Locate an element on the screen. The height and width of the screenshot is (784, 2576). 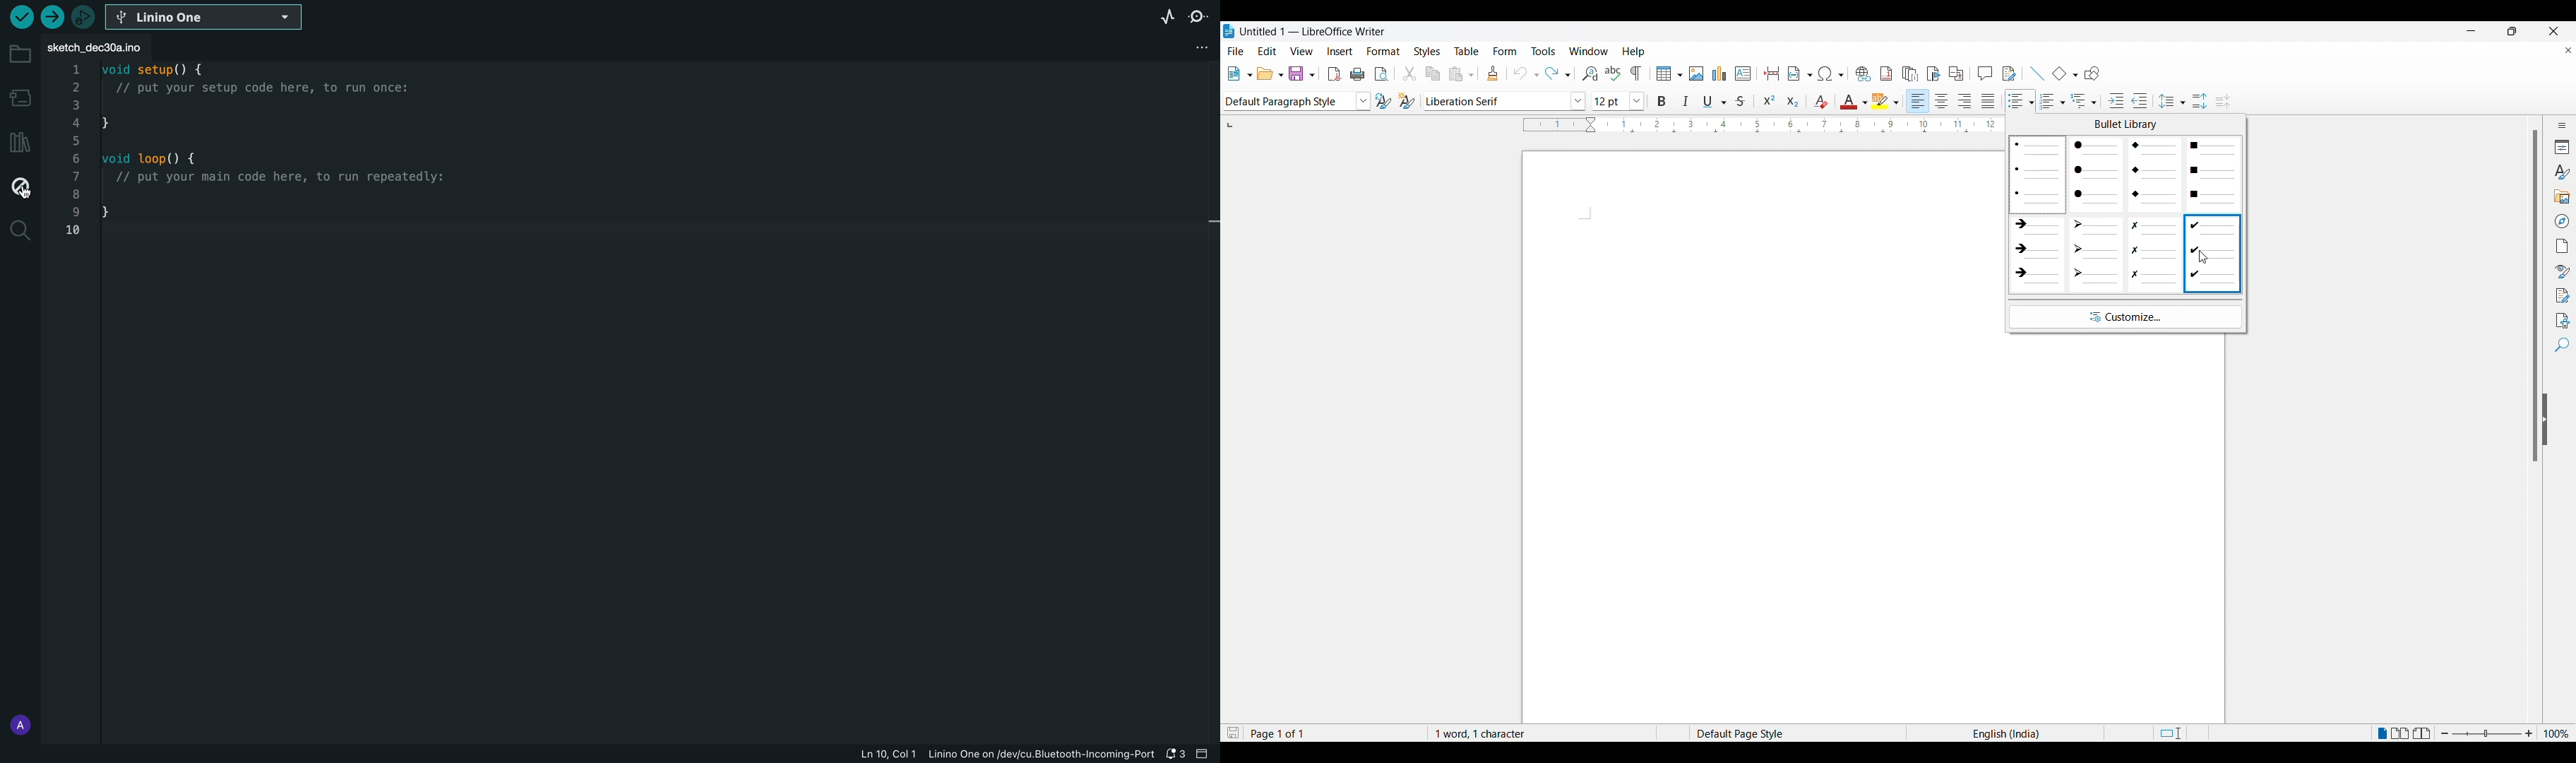
hightlight color is located at coordinates (1887, 99).